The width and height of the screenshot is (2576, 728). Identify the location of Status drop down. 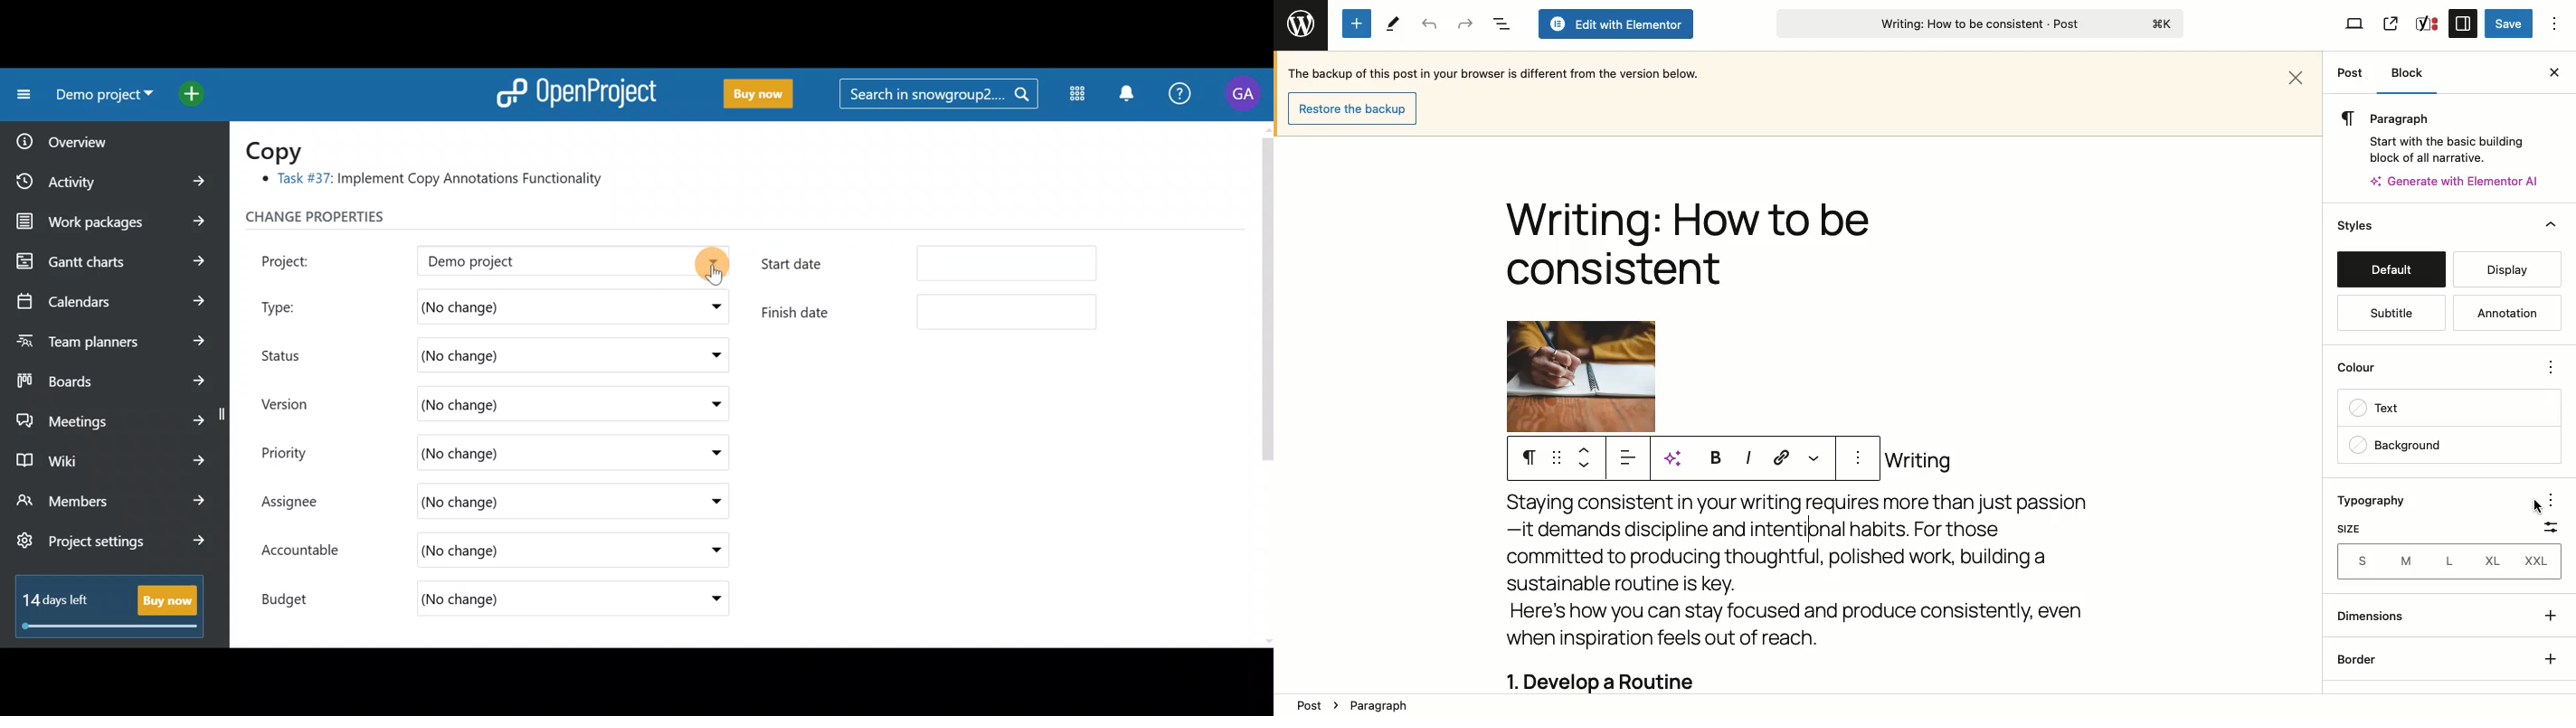
(712, 355).